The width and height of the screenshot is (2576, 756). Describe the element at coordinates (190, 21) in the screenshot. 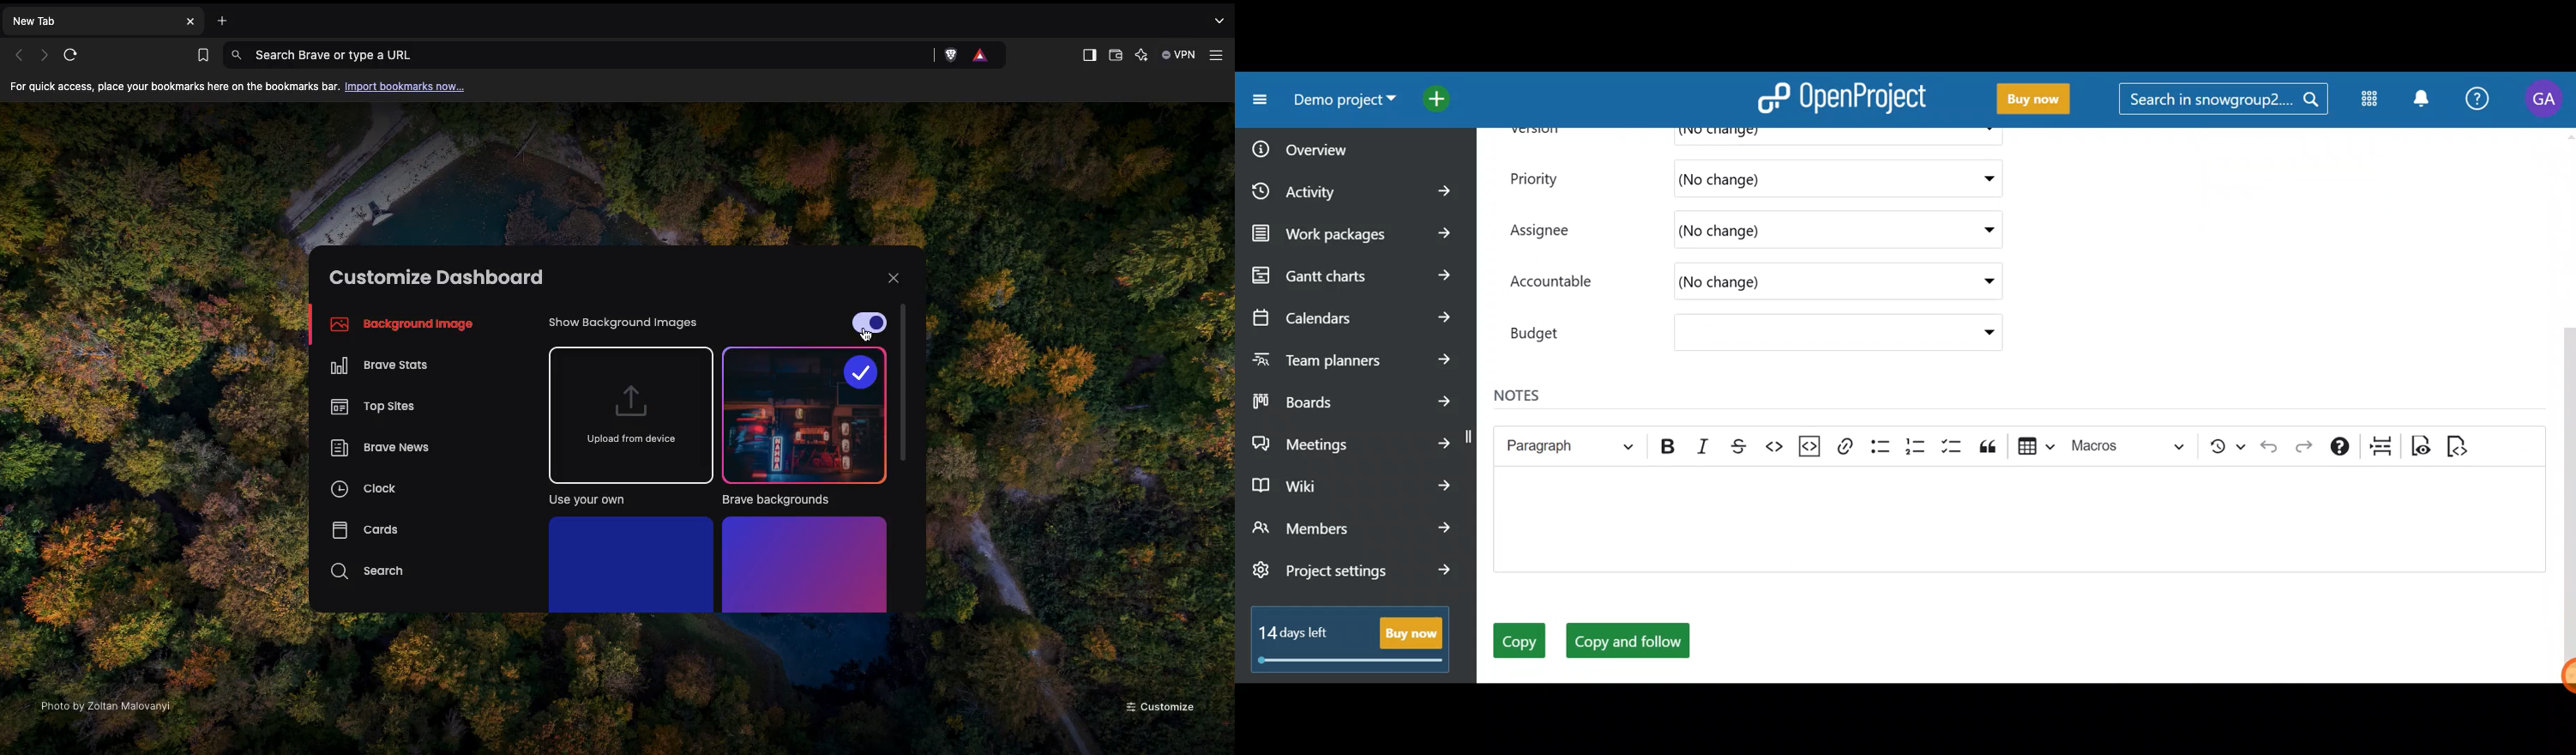

I see `Close new tab` at that location.